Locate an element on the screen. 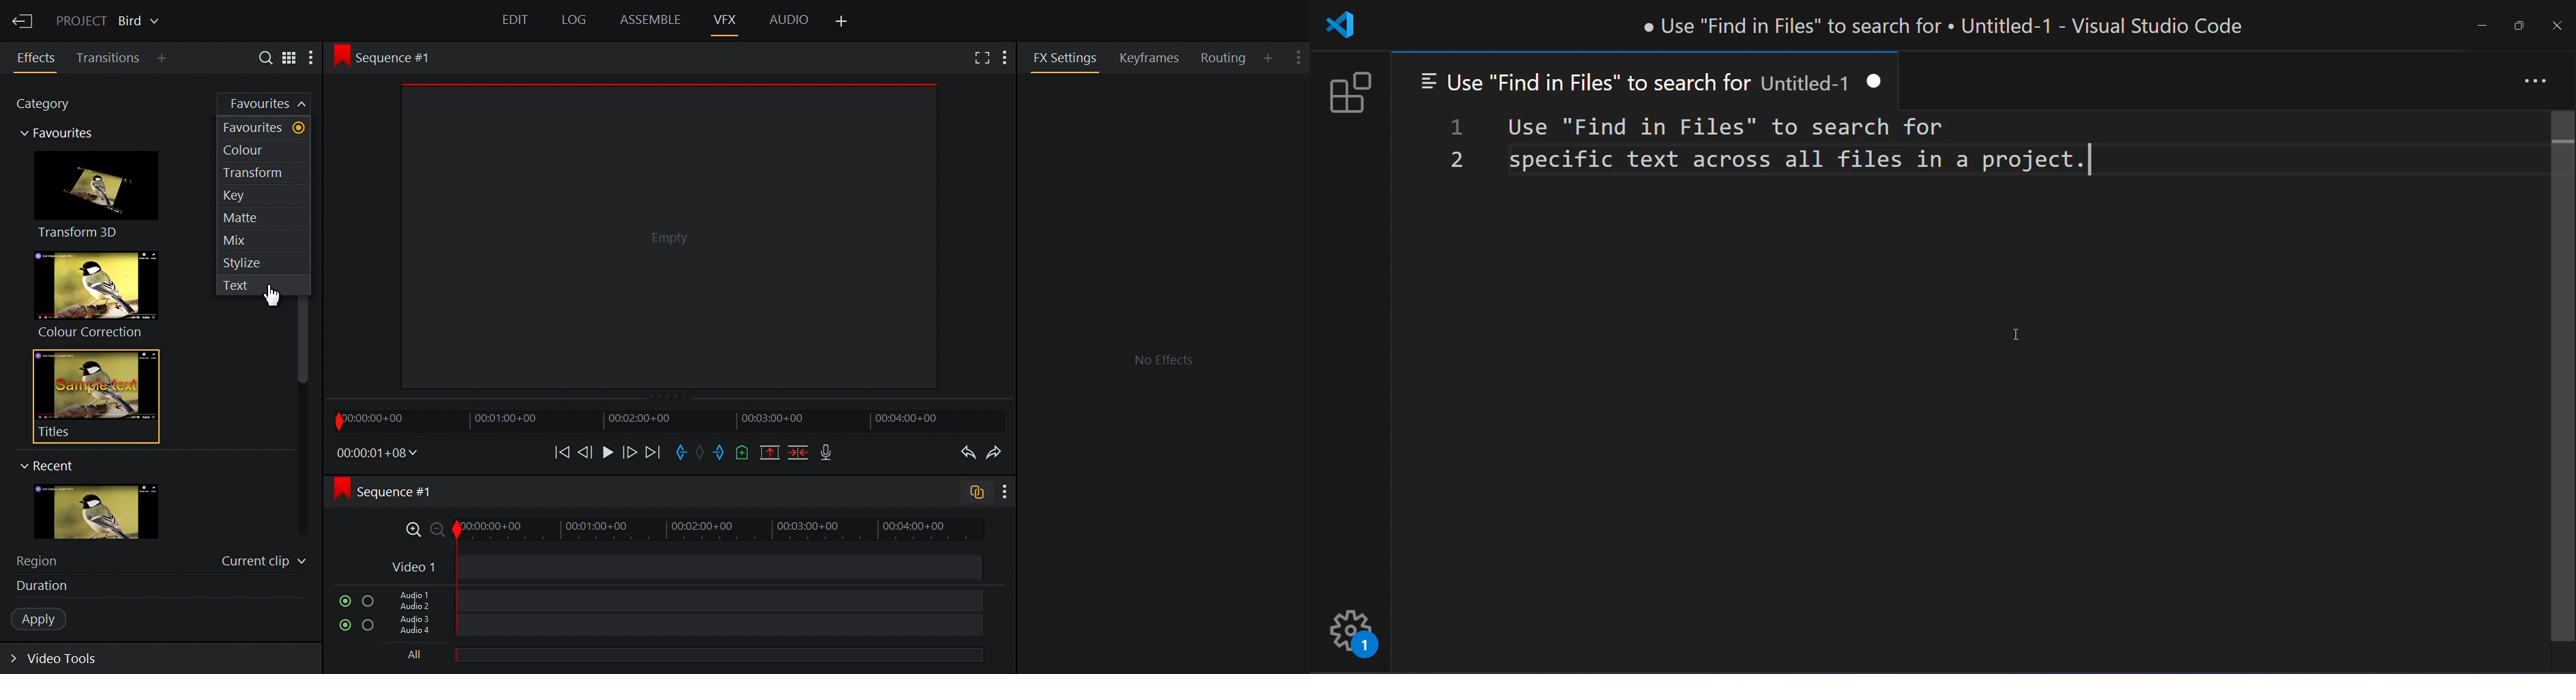 Image resolution: width=2576 pixels, height=700 pixels. Solo this track is located at coordinates (370, 600).